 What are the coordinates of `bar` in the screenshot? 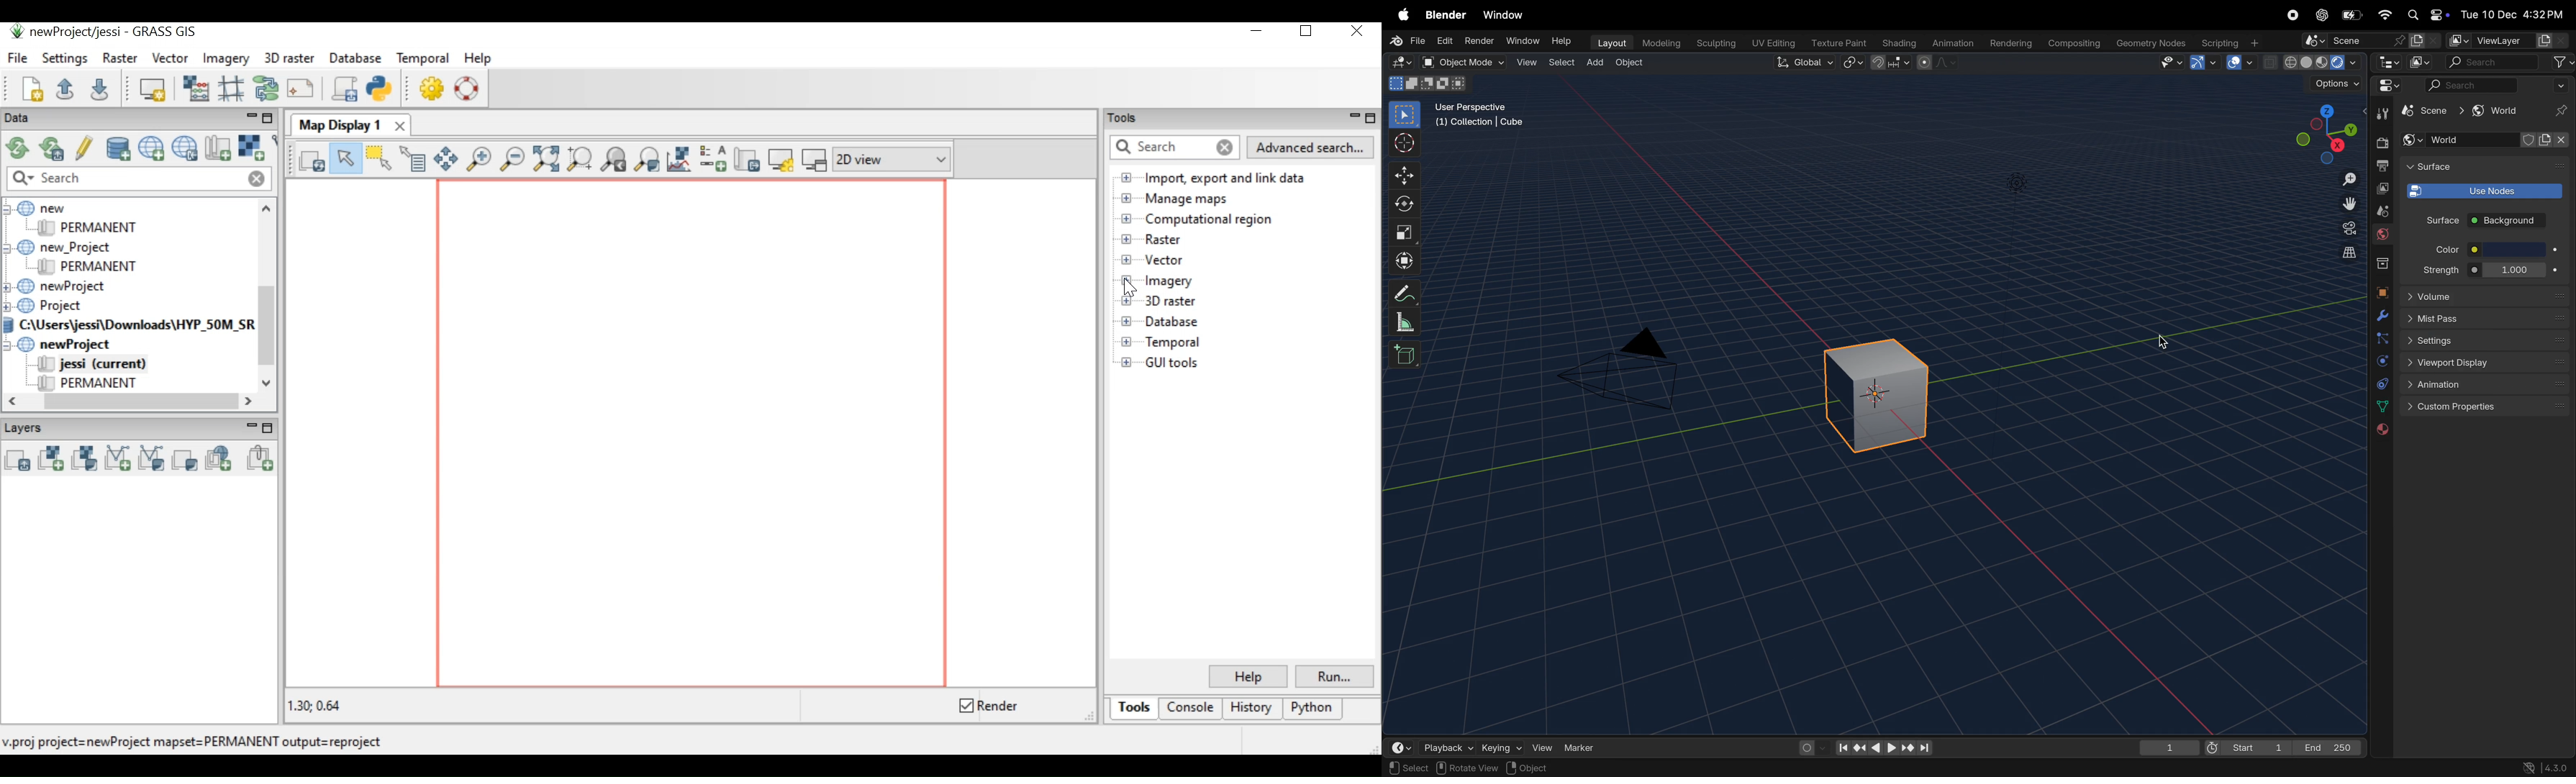 It's located at (2516, 250).